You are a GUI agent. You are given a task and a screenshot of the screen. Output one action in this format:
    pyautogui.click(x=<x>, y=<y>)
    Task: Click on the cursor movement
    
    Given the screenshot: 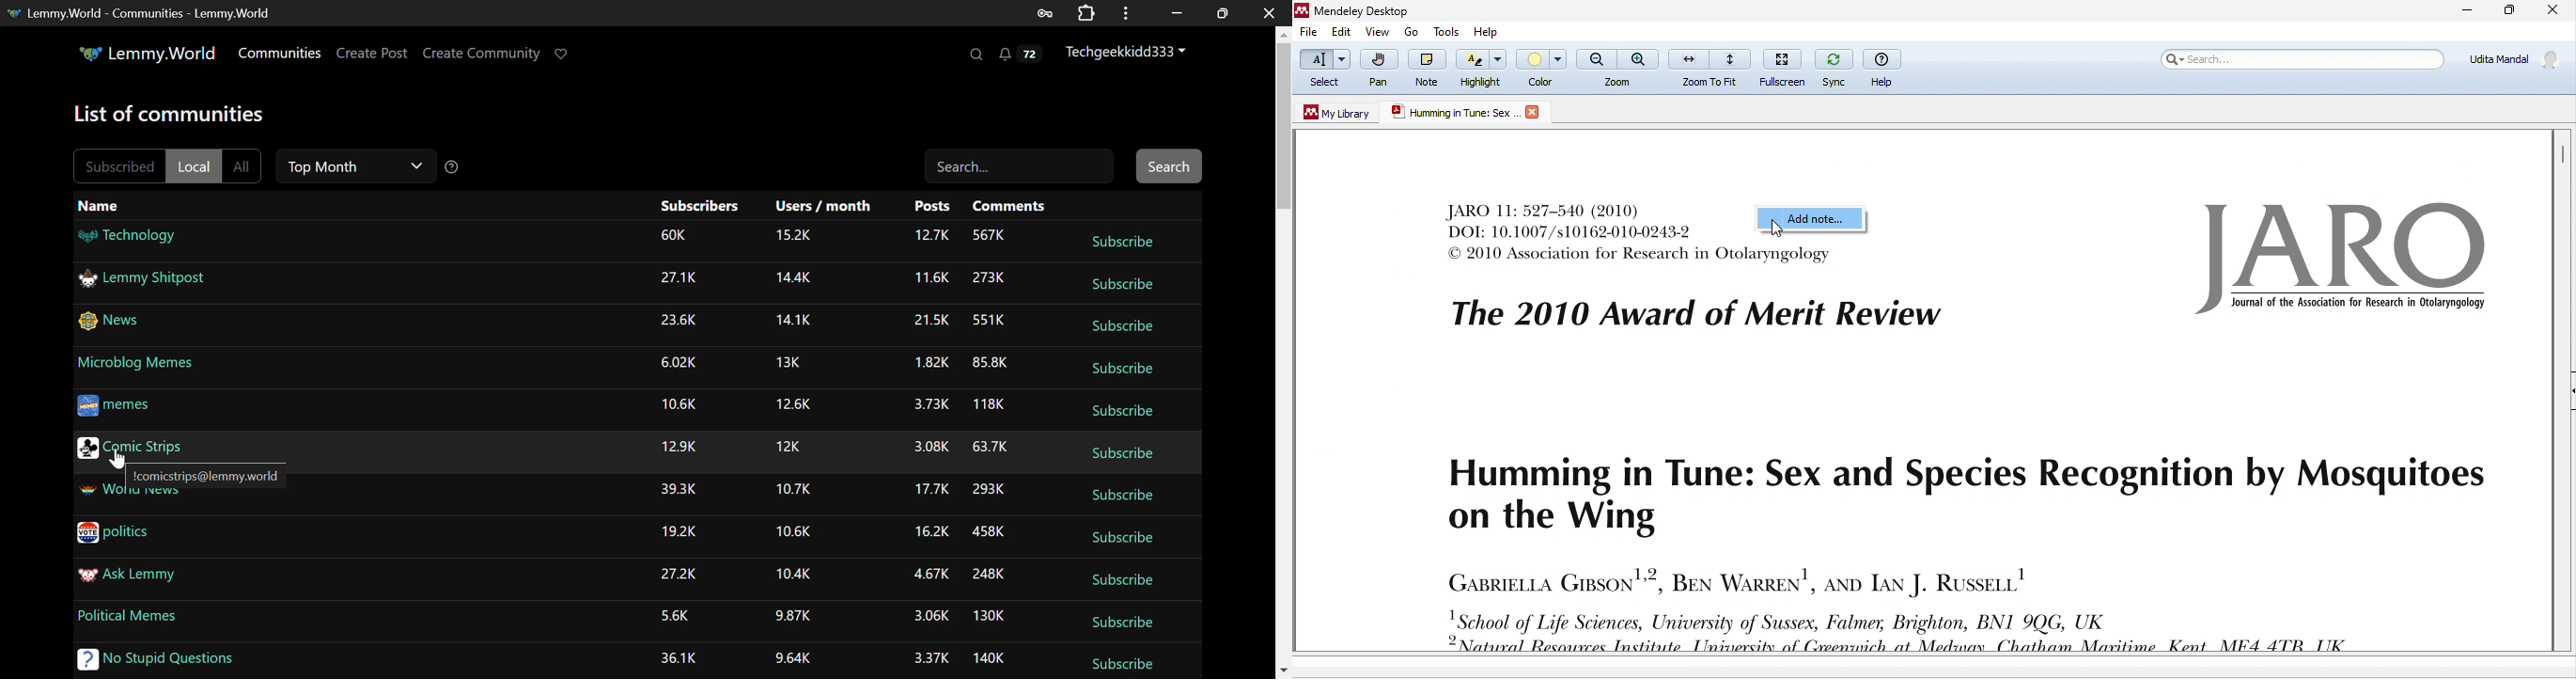 What is the action you would take?
    pyautogui.click(x=1779, y=229)
    